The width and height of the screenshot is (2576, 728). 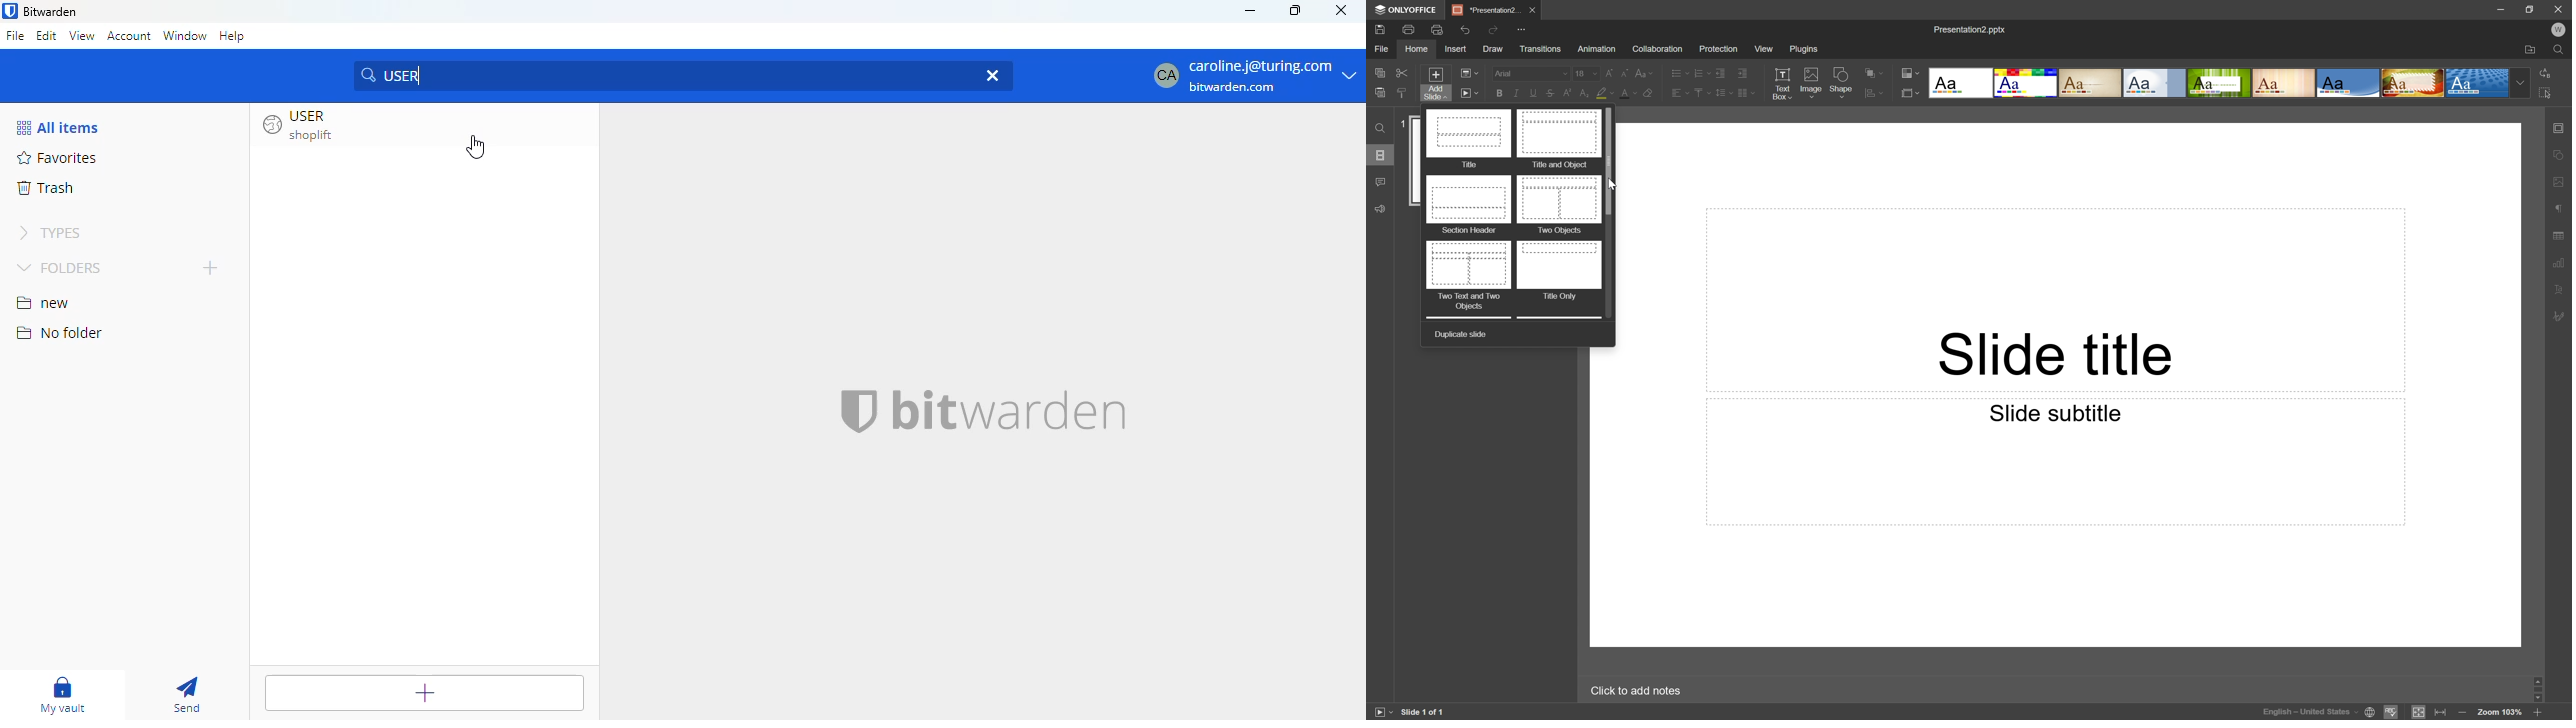 What do you see at coordinates (1540, 50) in the screenshot?
I see `Transitions` at bounding box center [1540, 50].